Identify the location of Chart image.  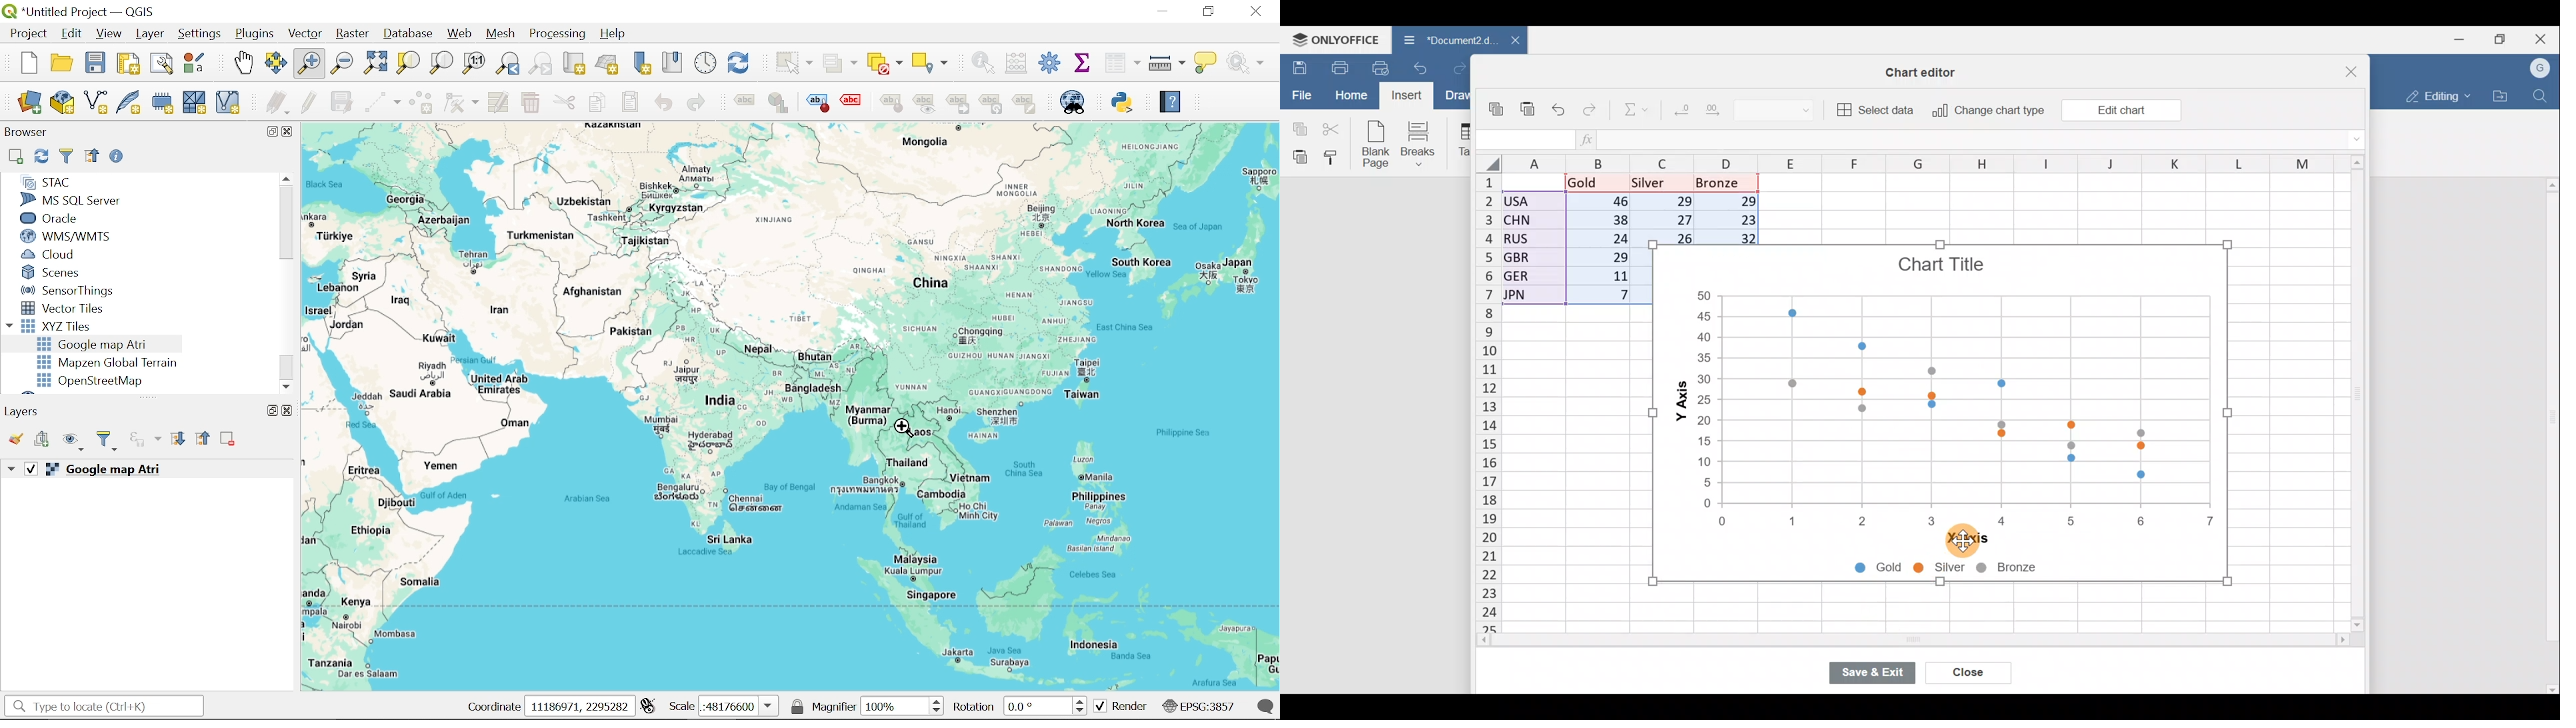
(1939, 405).